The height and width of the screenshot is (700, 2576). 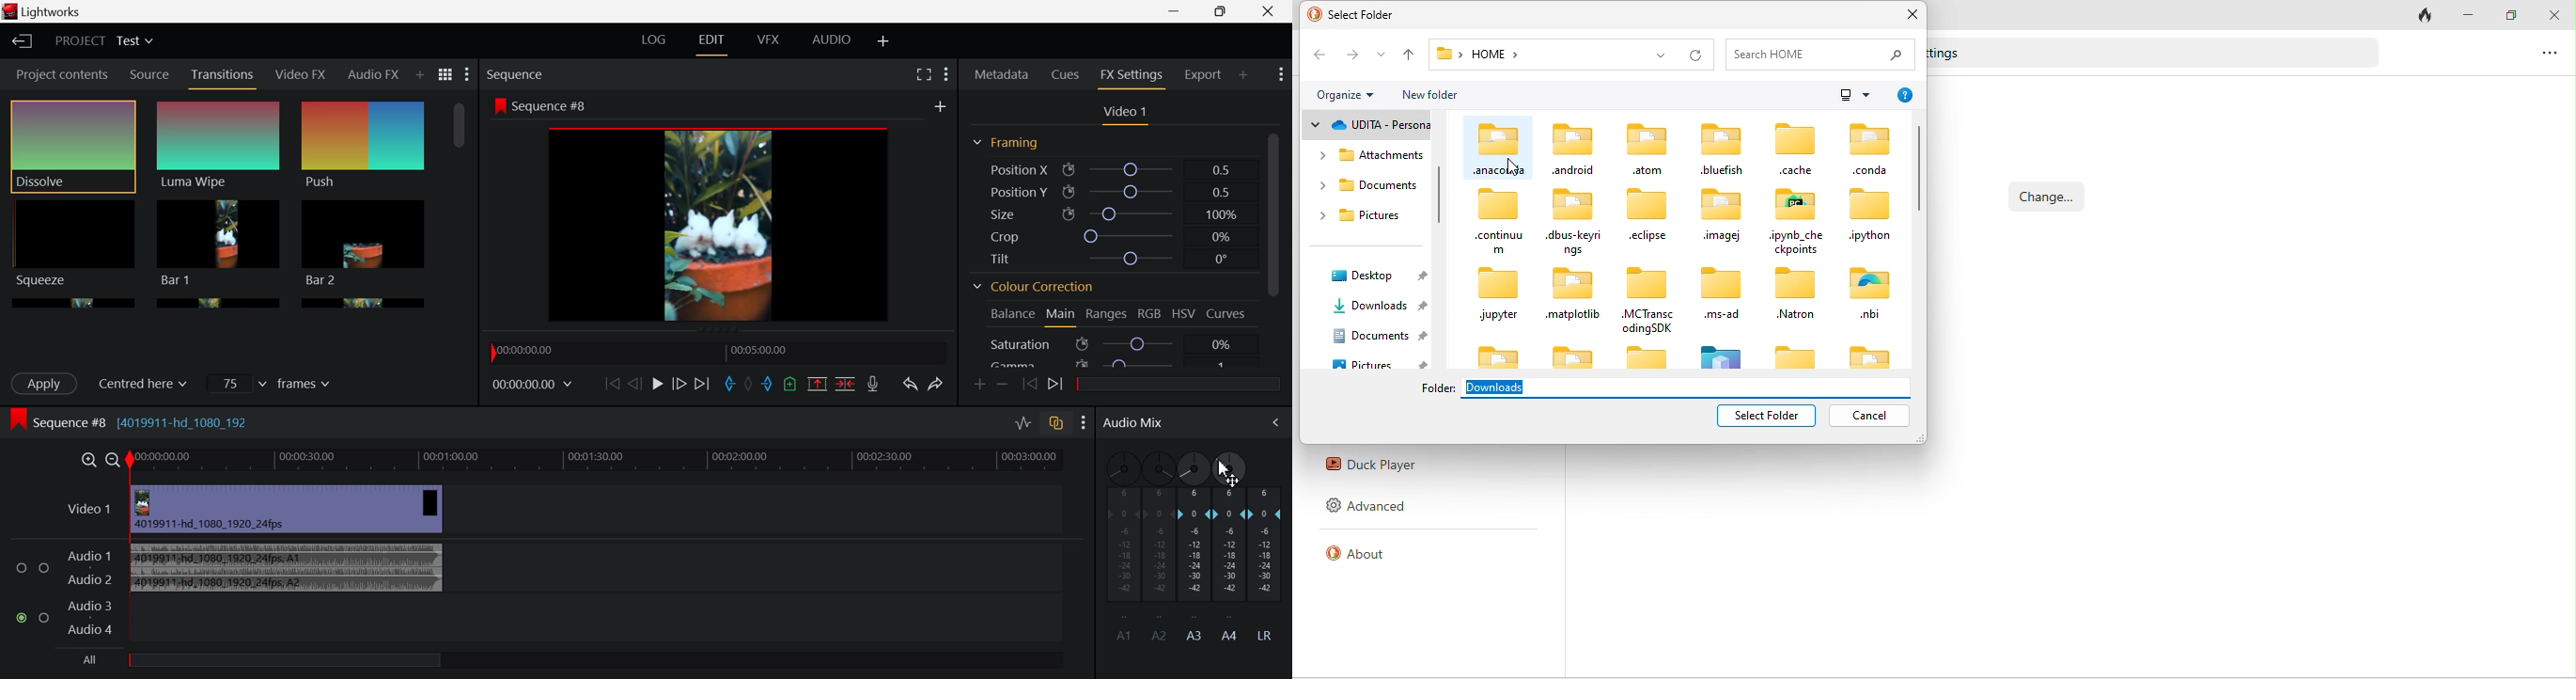 What do you see at coordinates (1008, 143) in the screenshot?
I see `Framing Section` at bounding box center [1008, 143].